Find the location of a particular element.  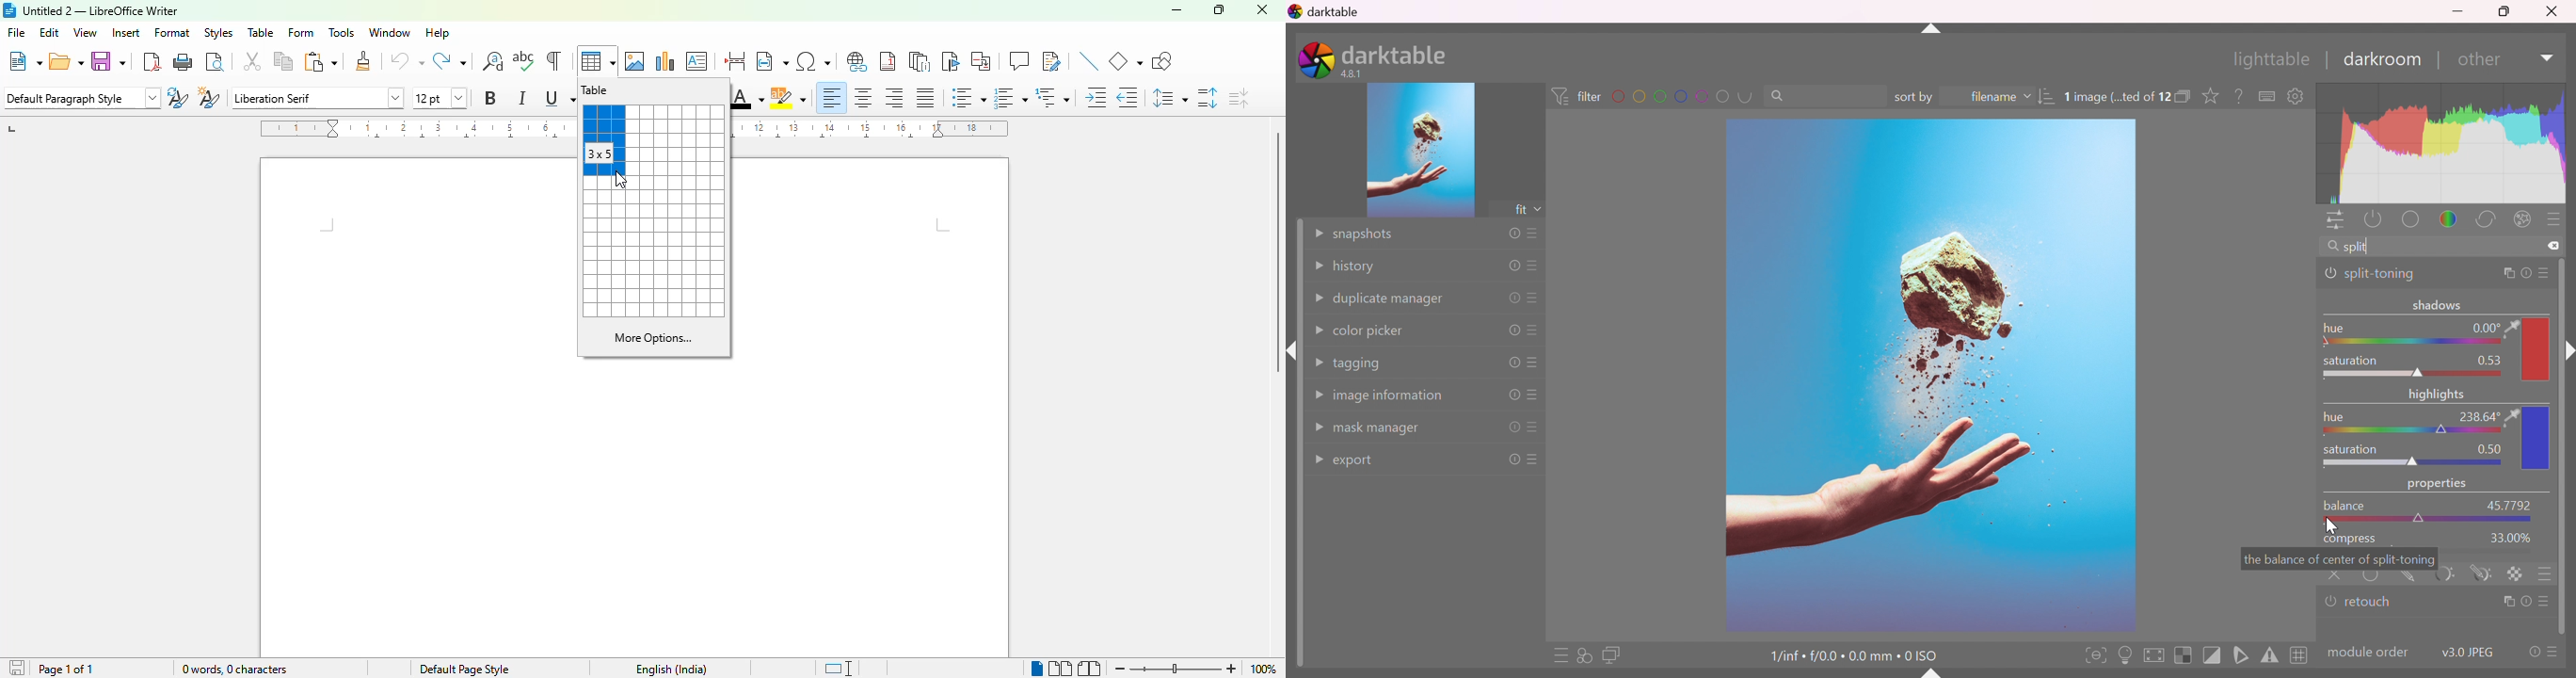

45.7792 is located at coordinates (2513, 506).